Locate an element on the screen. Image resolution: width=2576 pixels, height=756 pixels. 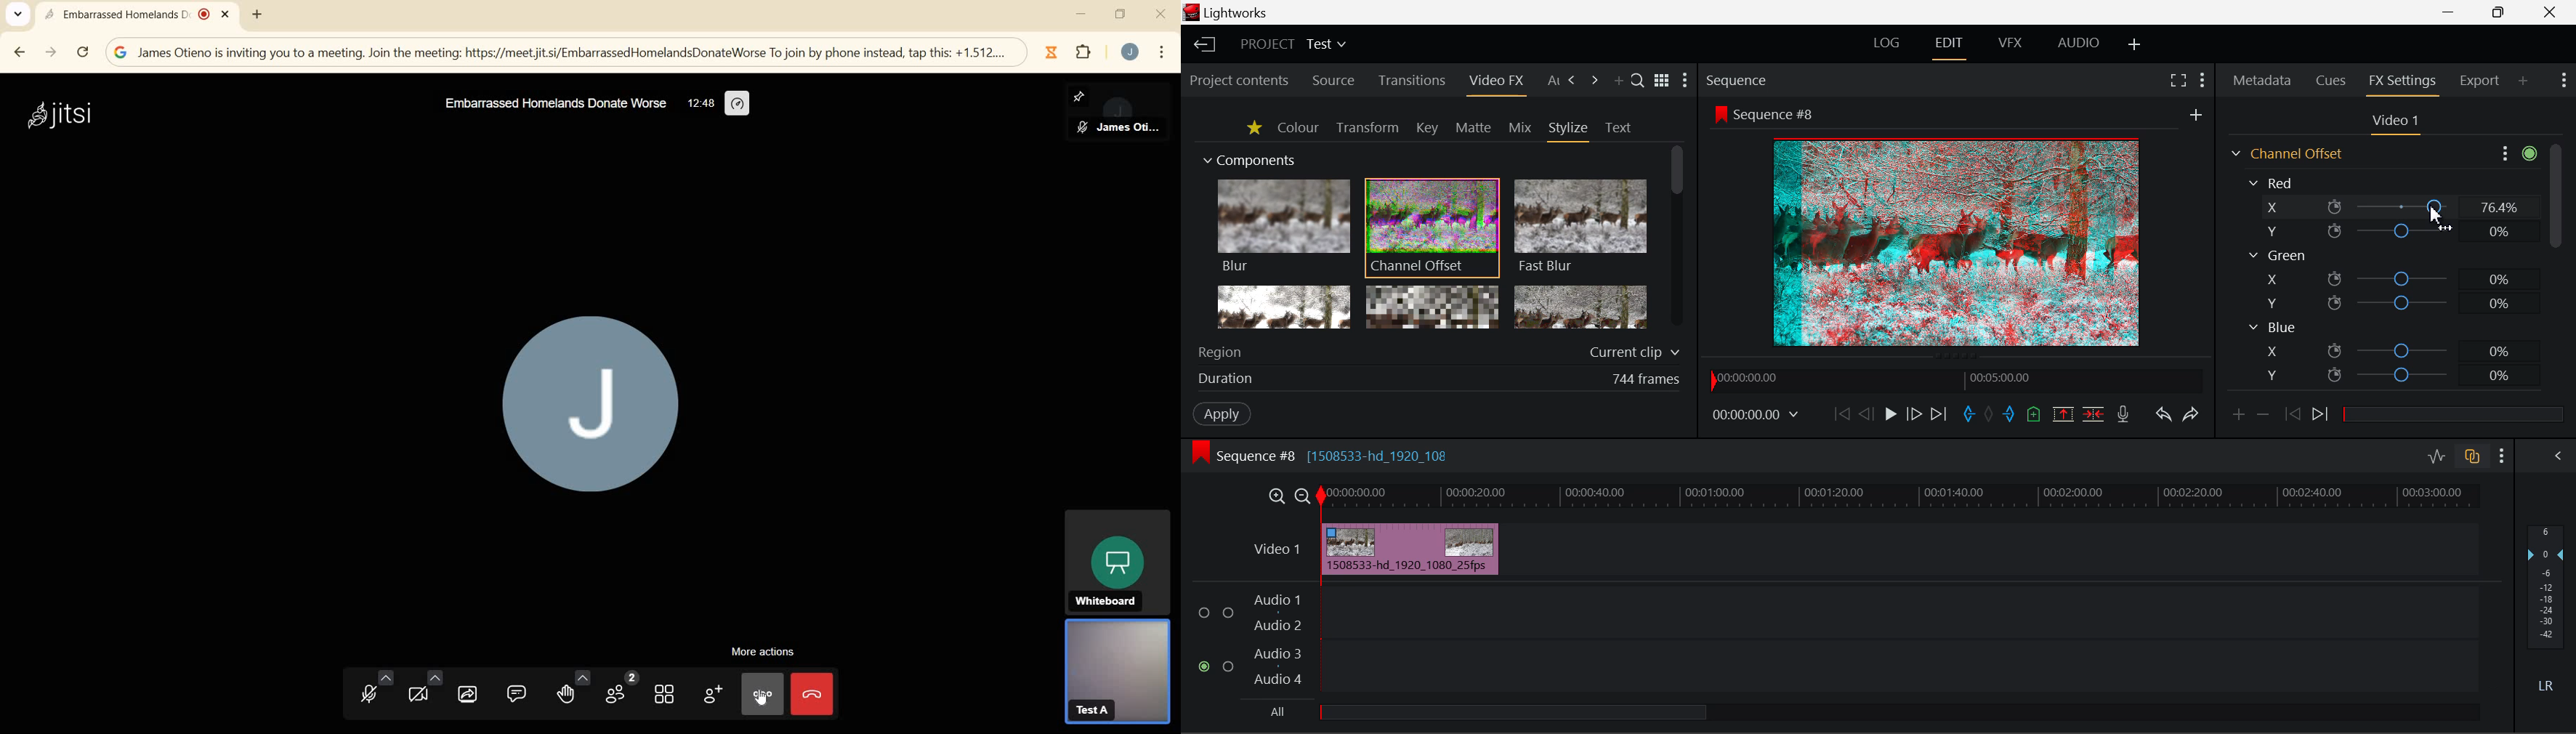
Delete/Cut is located at coordinates (2095, 415).